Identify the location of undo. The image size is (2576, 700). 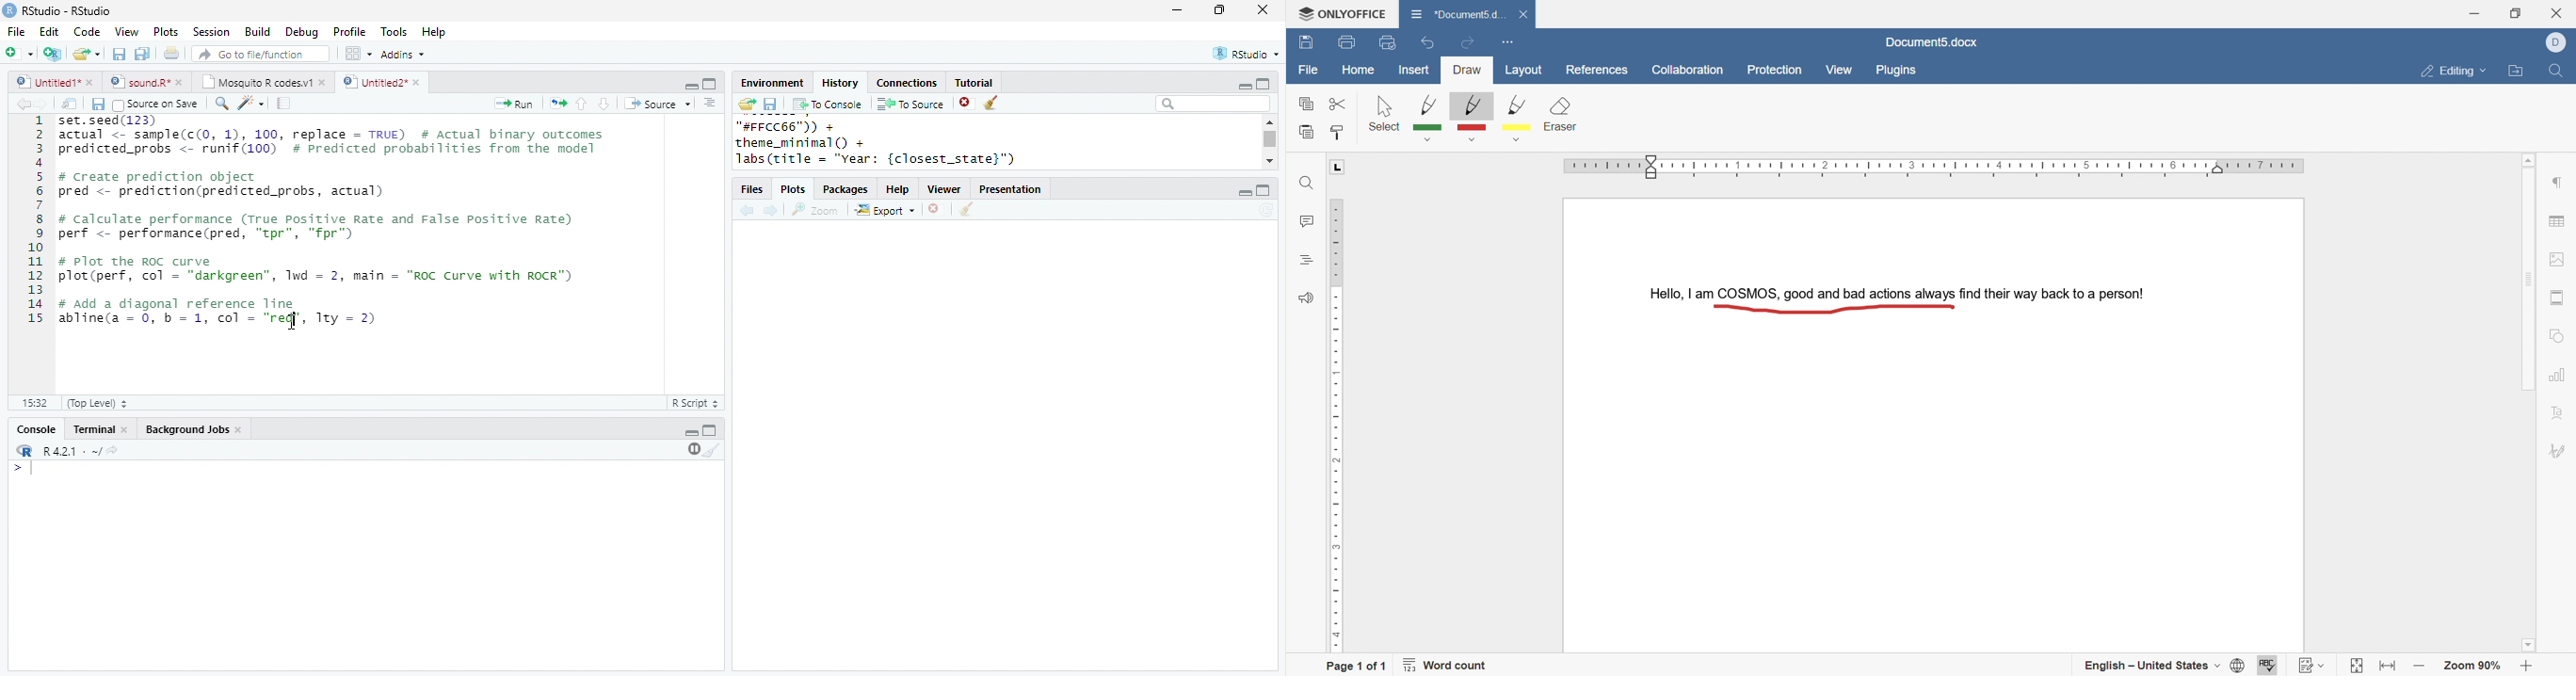
(1423, 44).